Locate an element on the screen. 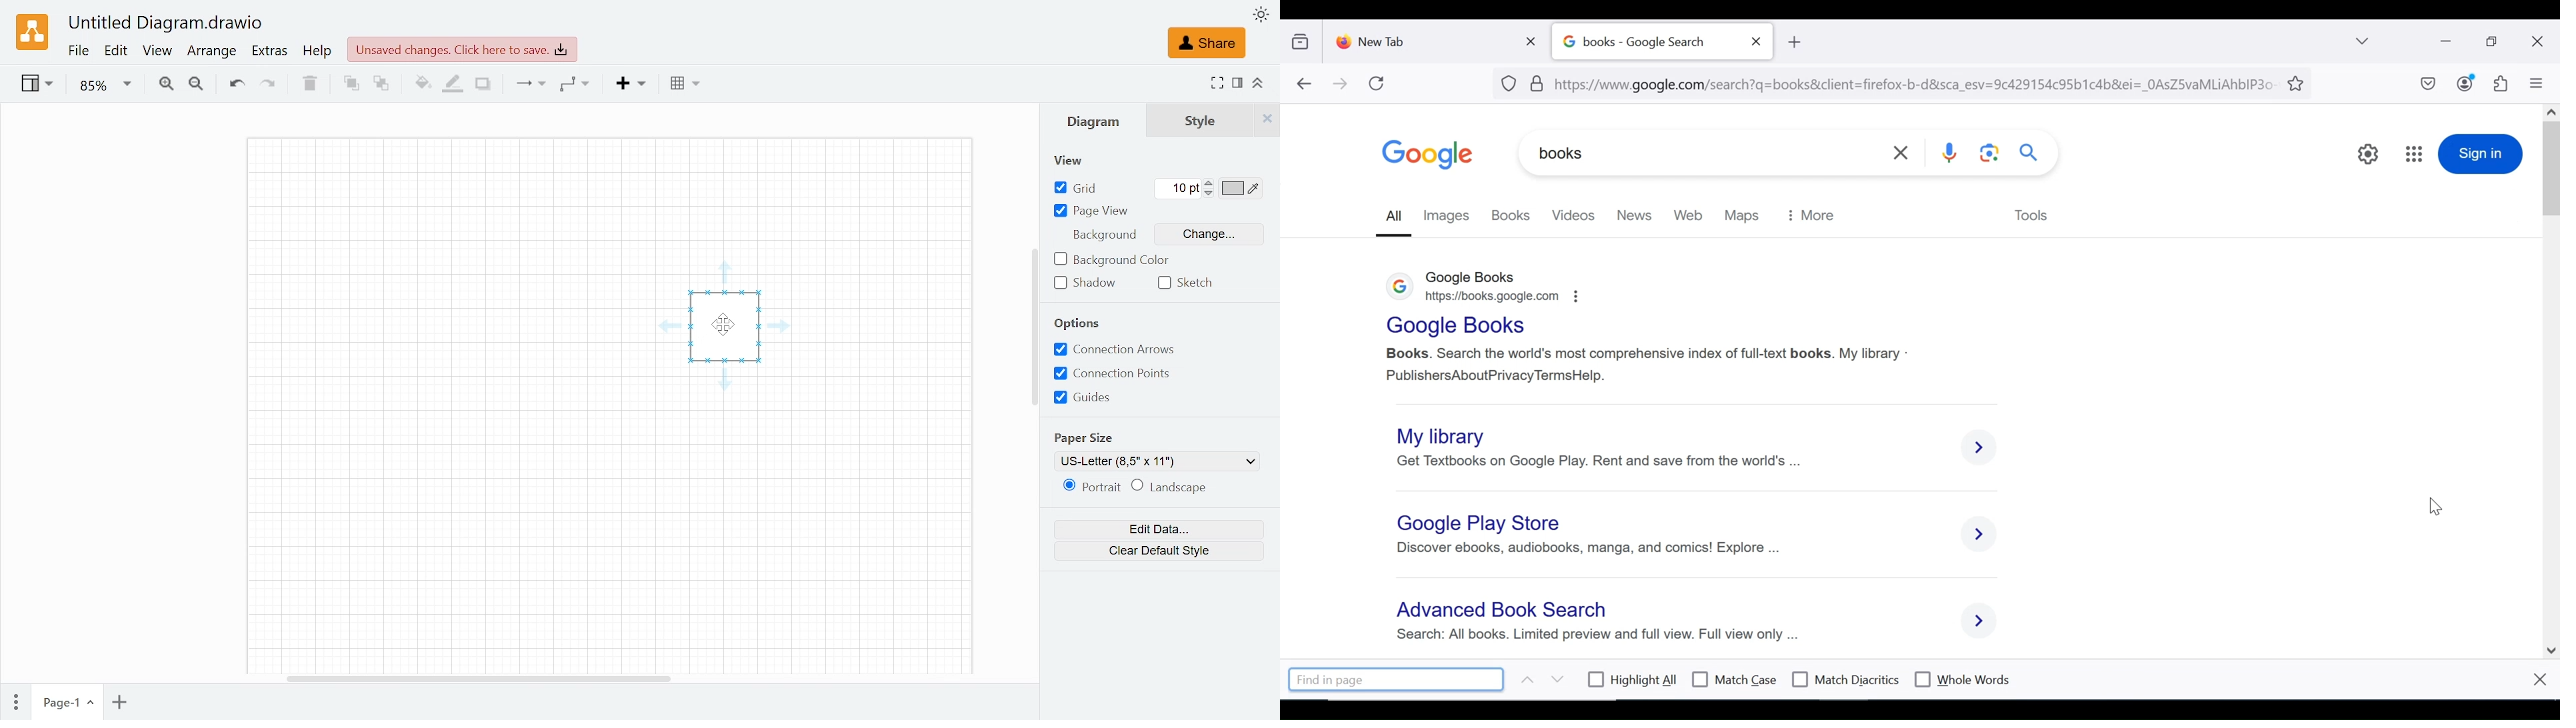  Connection points is located at coordinates (1112, 374).